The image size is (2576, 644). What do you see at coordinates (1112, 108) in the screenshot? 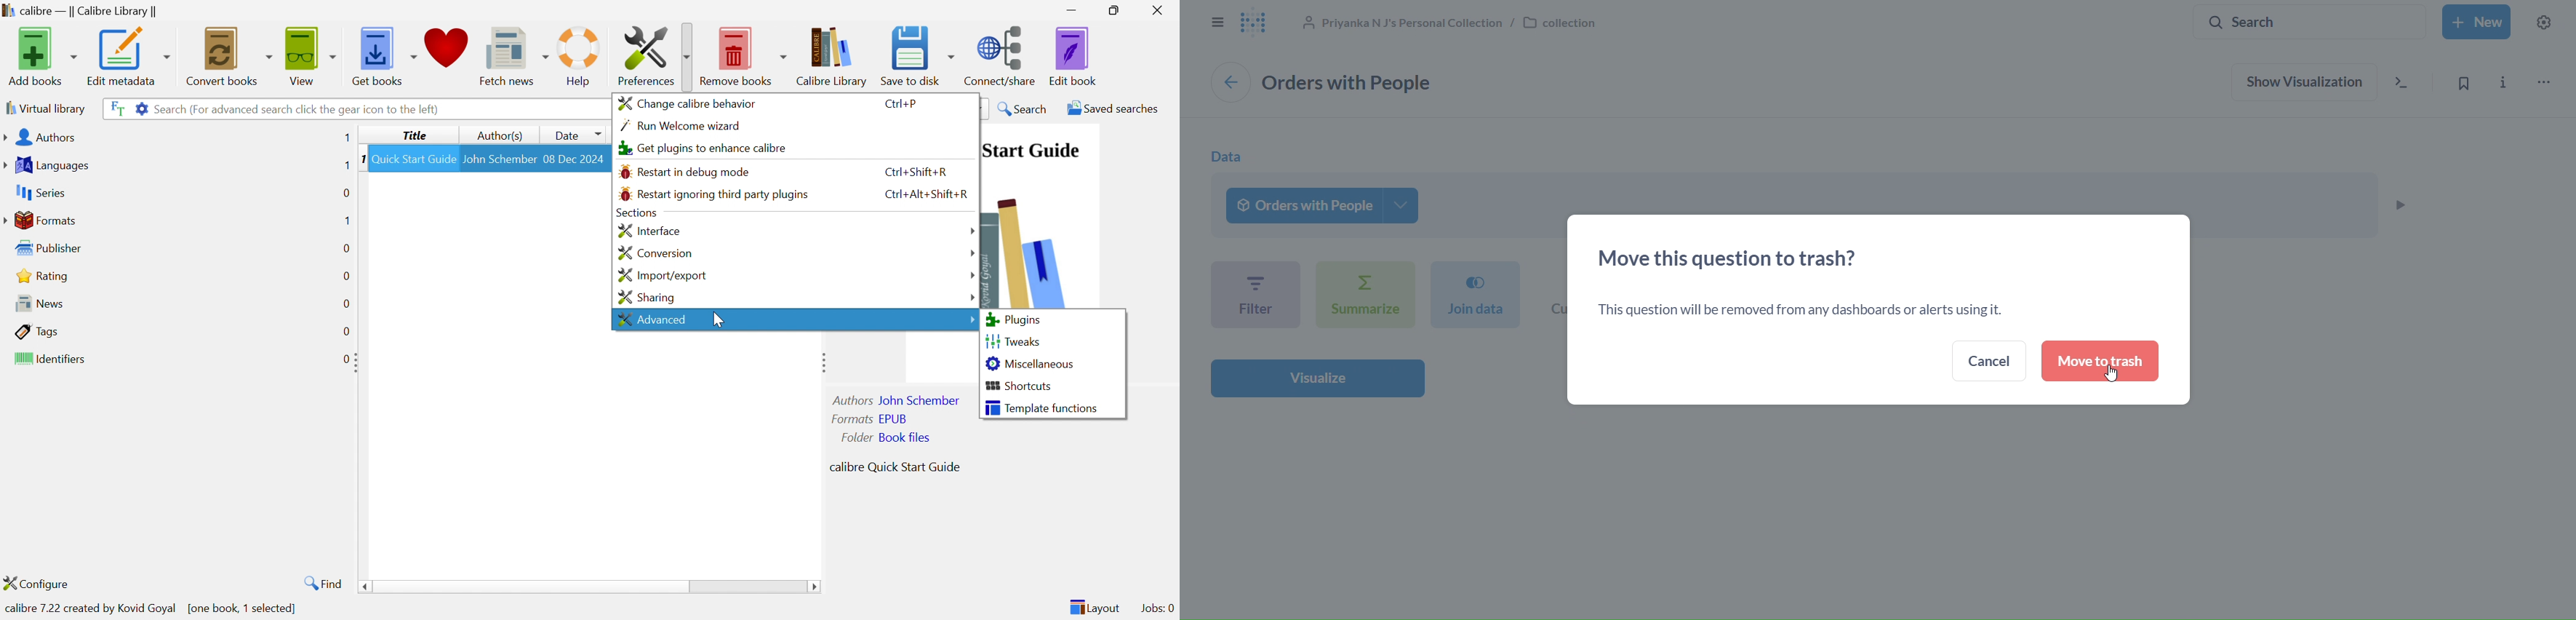
I see `Saved searches` at bounding box center [1112, 108].